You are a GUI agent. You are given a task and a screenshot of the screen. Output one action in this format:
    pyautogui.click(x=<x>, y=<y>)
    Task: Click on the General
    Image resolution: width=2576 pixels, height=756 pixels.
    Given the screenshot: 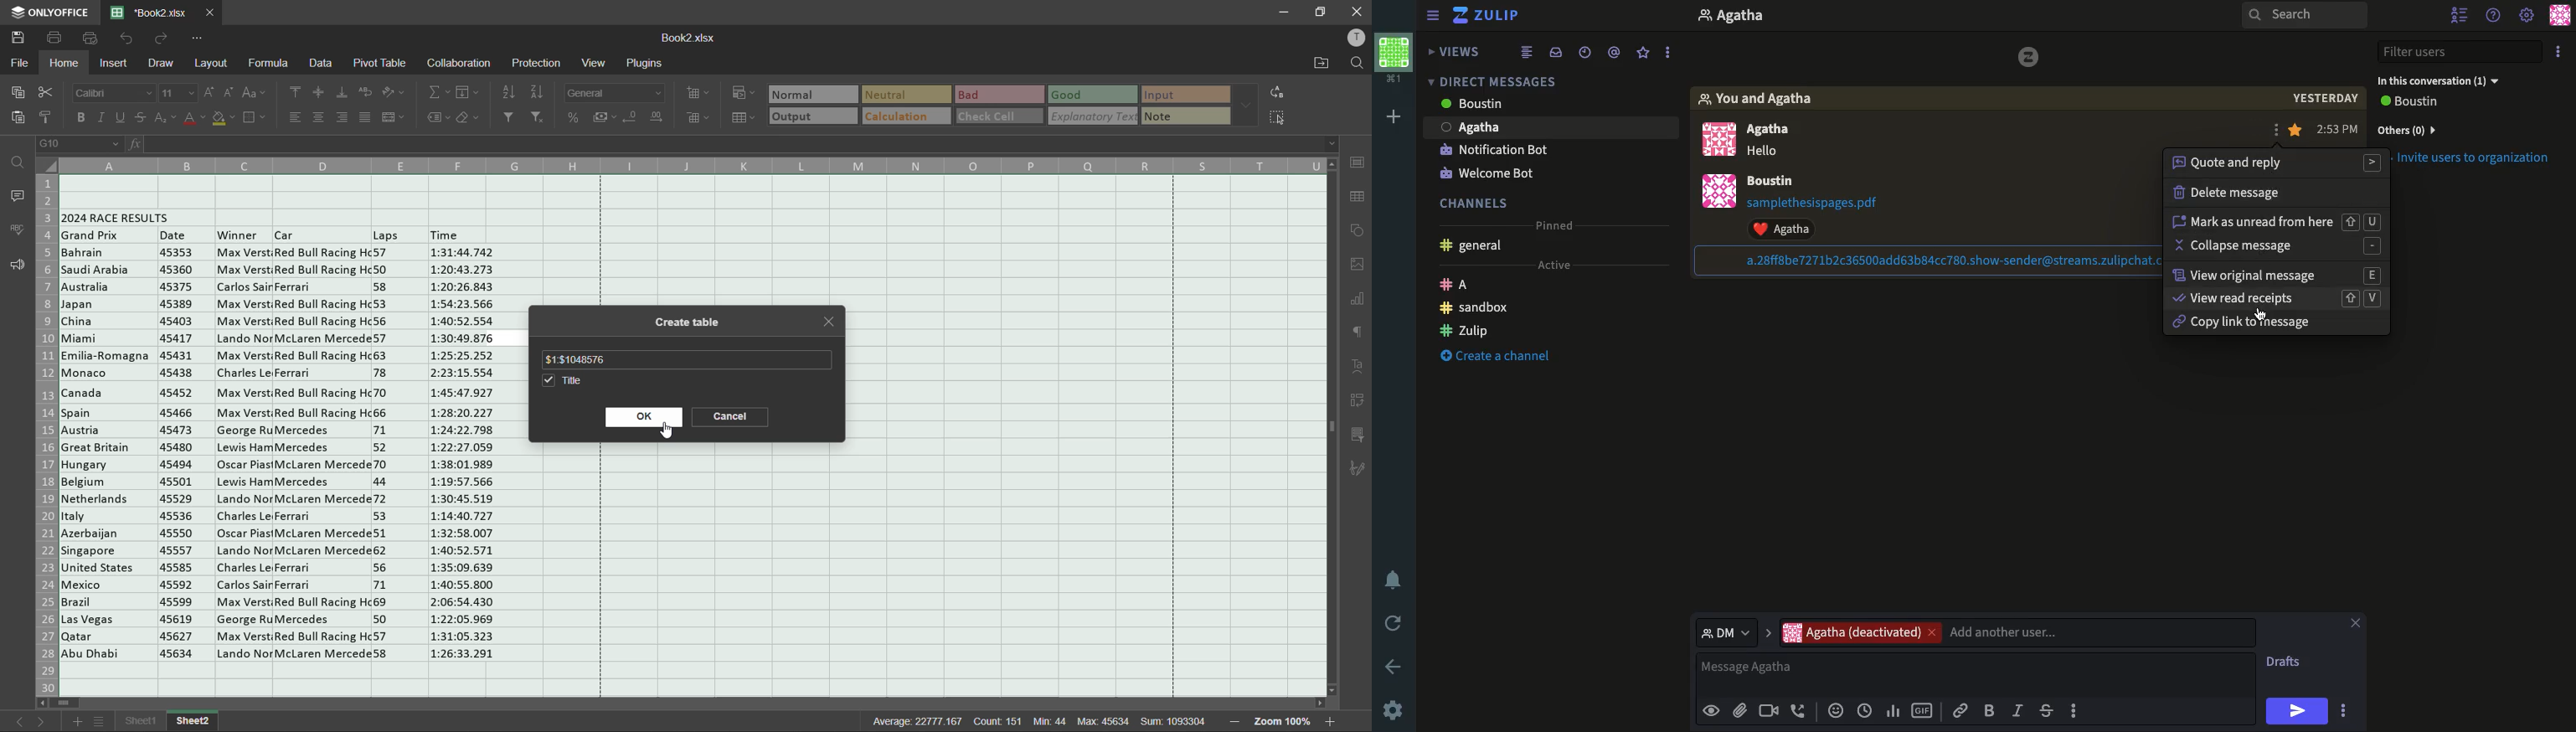 What is the action you would take?
    pyautogui.click(x=1474, y=247)
    